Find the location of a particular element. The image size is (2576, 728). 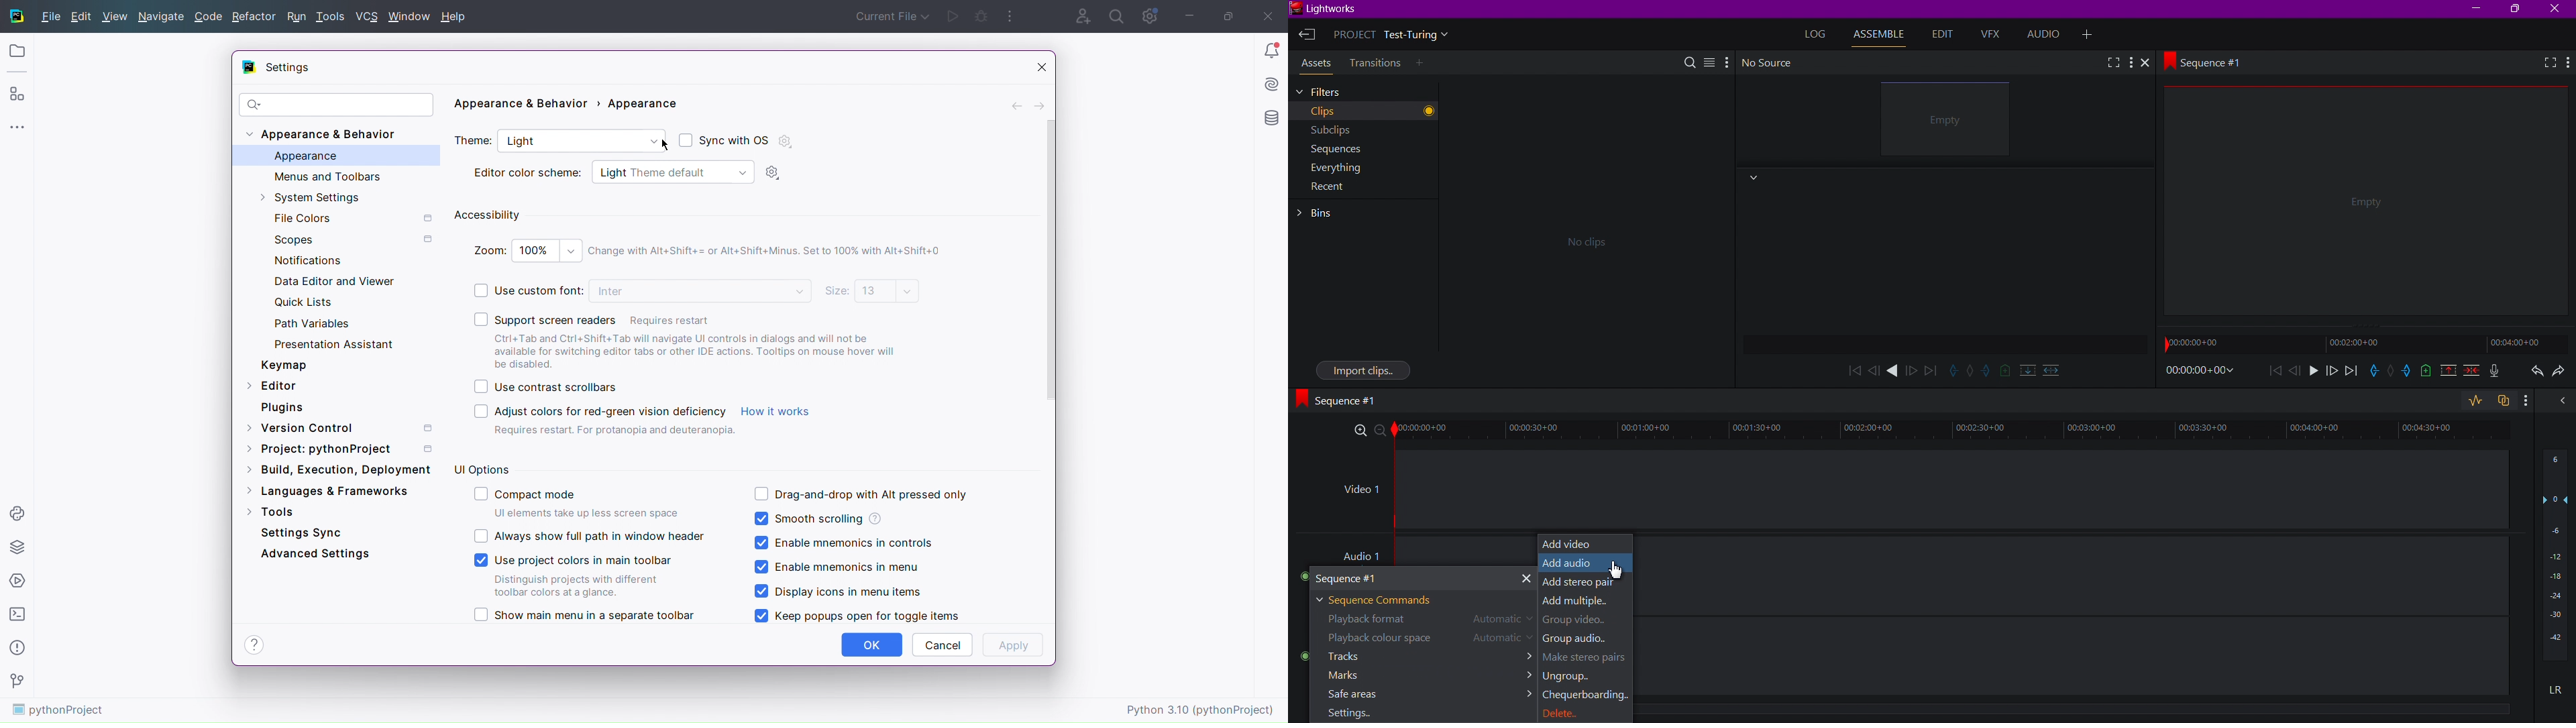

close is located at coordinates (2559, 405).